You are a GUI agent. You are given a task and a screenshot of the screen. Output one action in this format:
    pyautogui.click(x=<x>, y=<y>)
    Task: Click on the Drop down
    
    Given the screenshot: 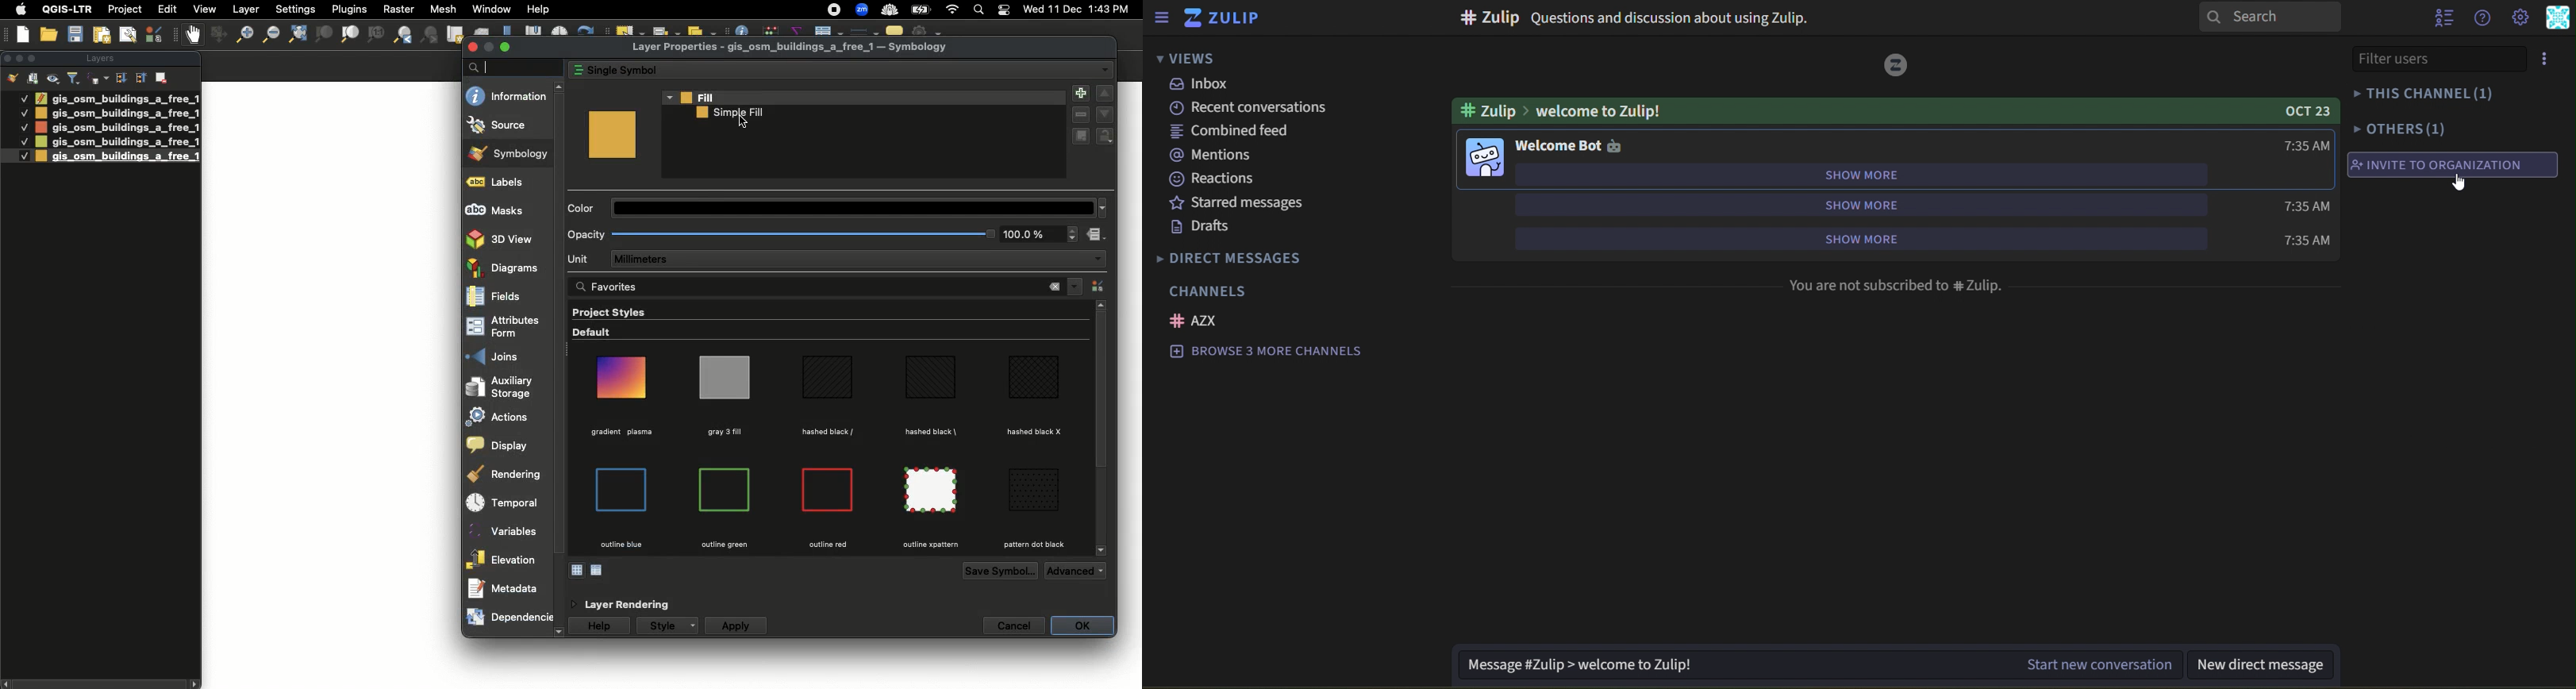 What is the action you would take?
    pyautogui.click(x=1102, y=573)
    